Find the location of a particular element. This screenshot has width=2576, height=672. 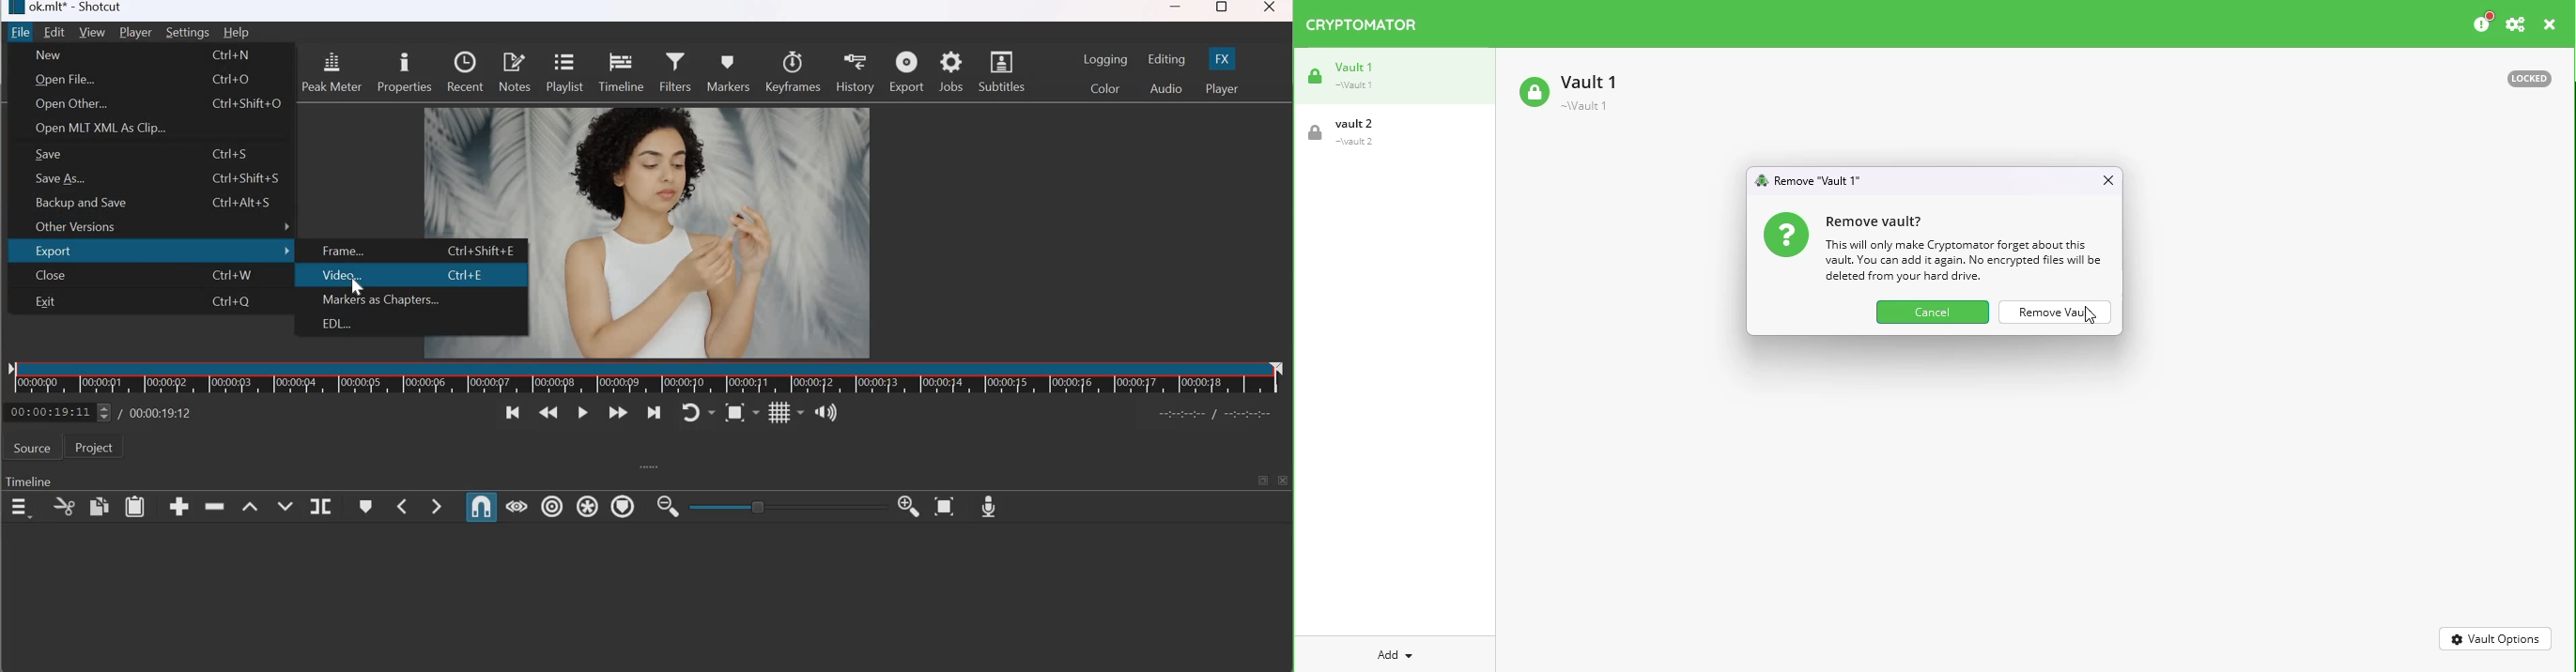

timeline menu  is located at coordinates (23, 508).